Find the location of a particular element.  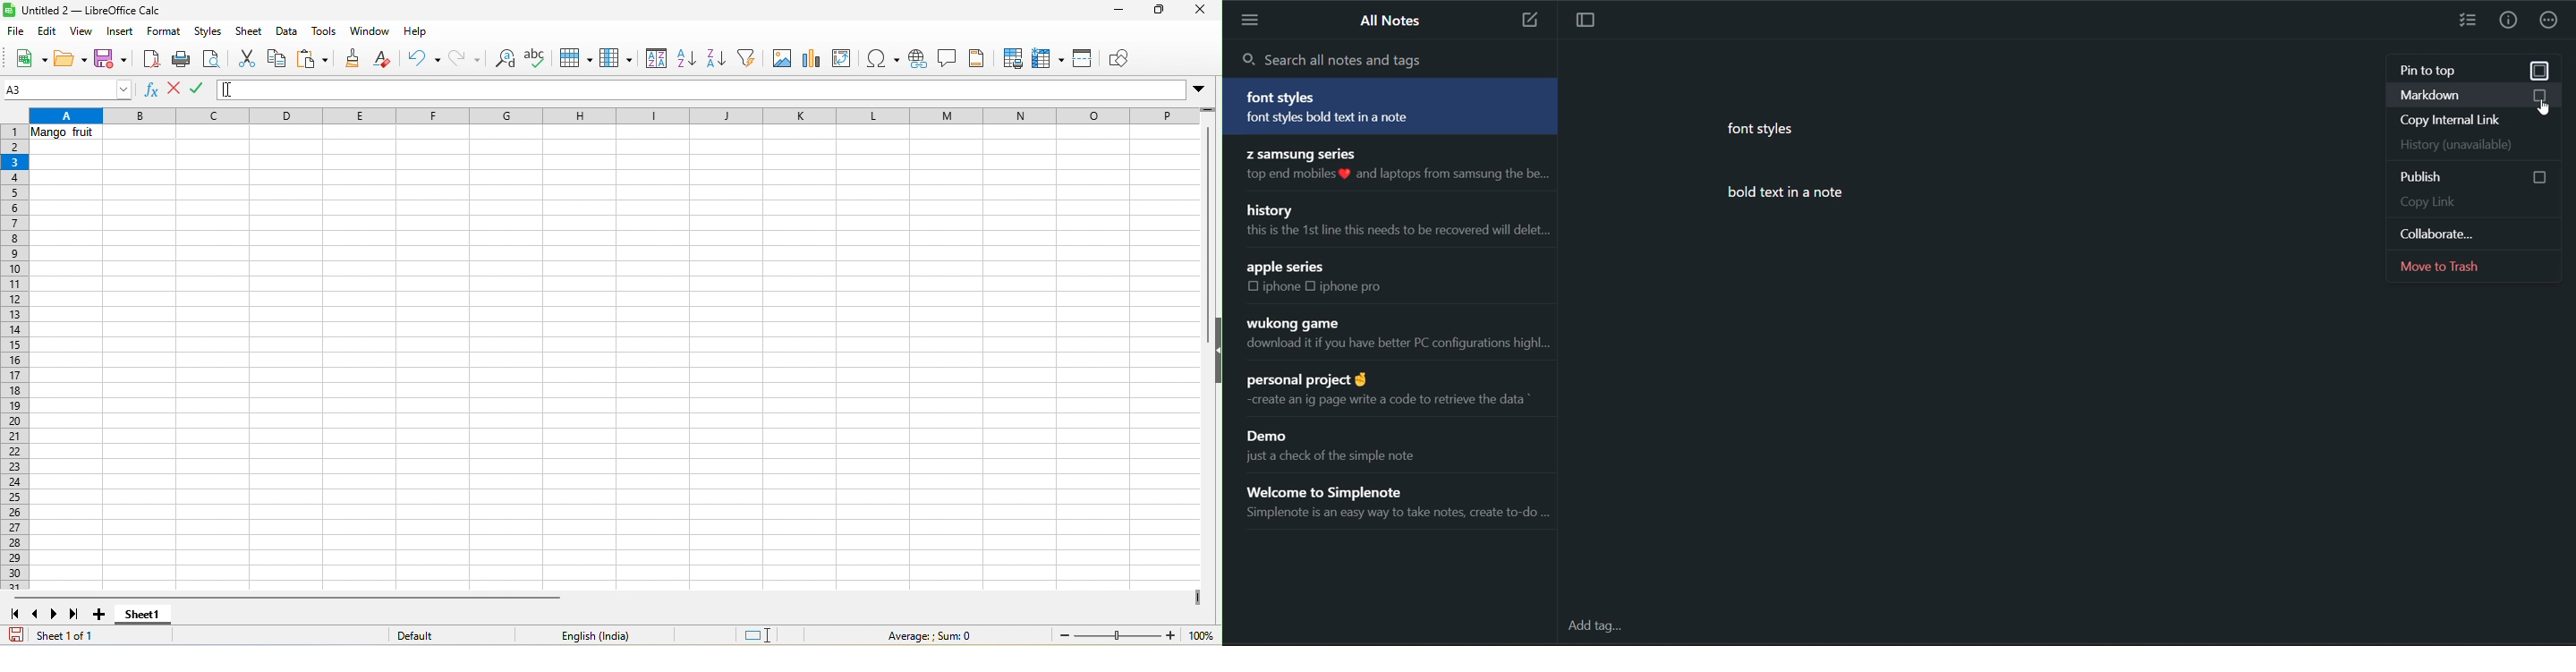

Simplenote is an easy way to take notes, create to-do ... is located at coordinates (1396, 516).